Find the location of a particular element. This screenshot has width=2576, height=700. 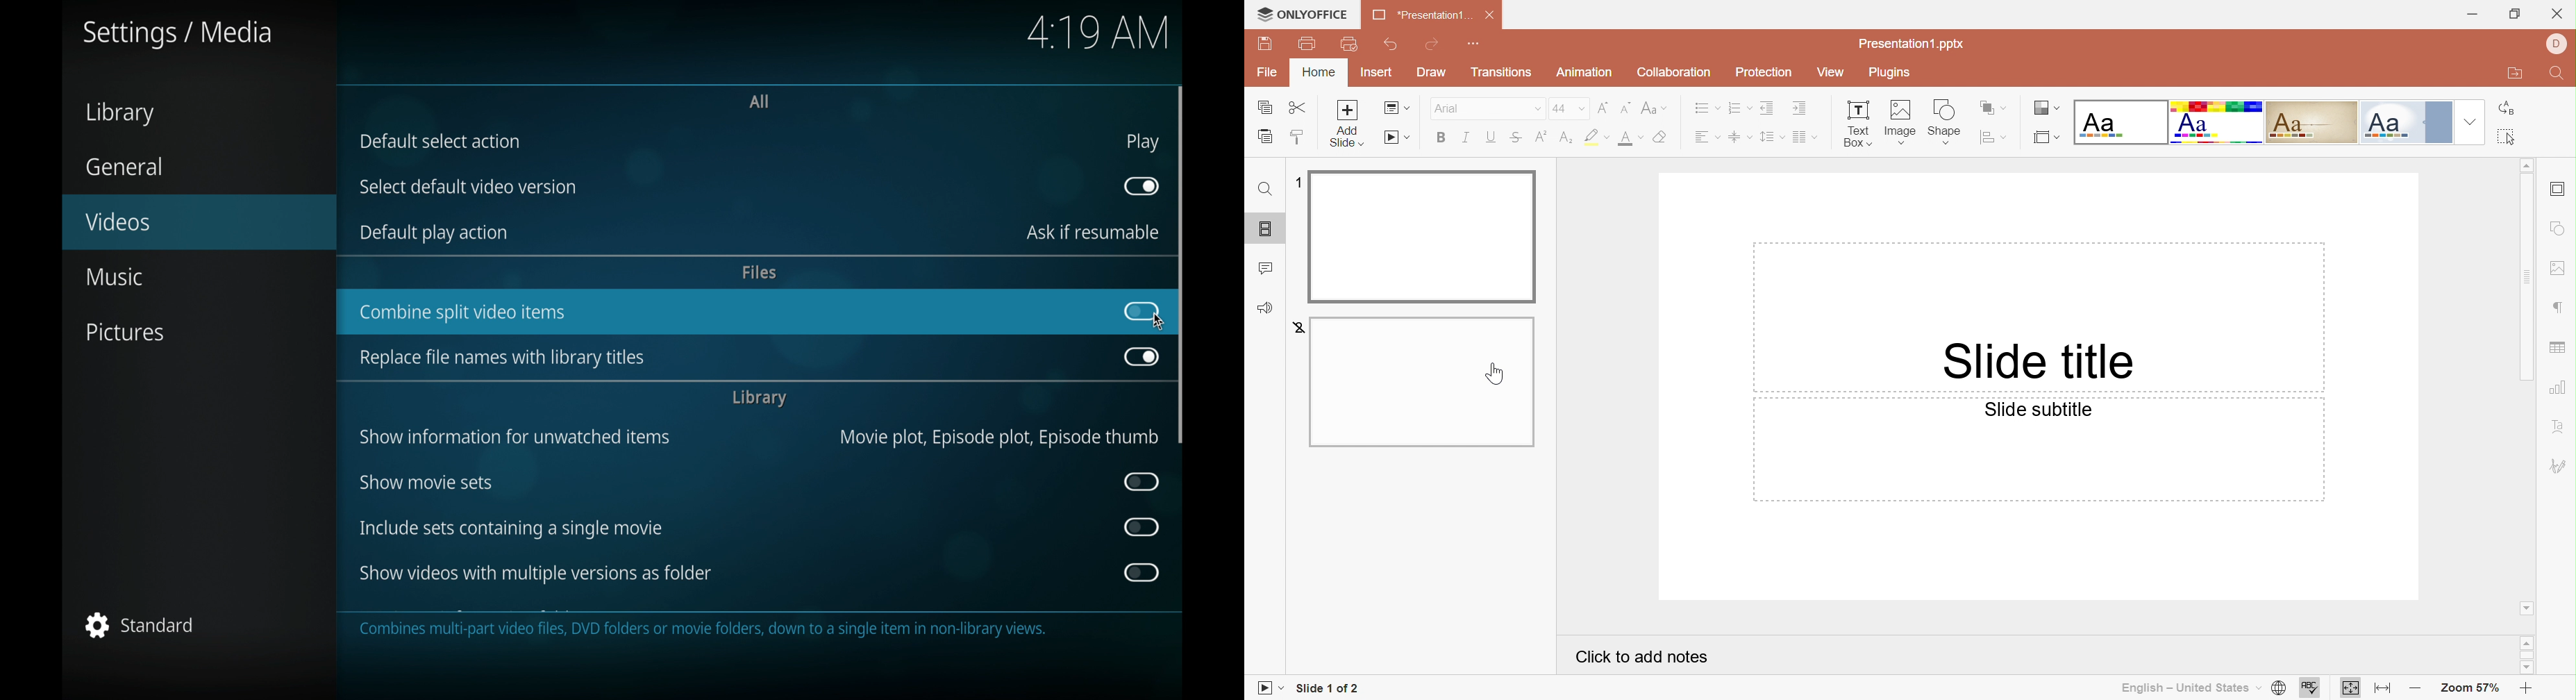

Replace is located at coordinates (2504, 108).